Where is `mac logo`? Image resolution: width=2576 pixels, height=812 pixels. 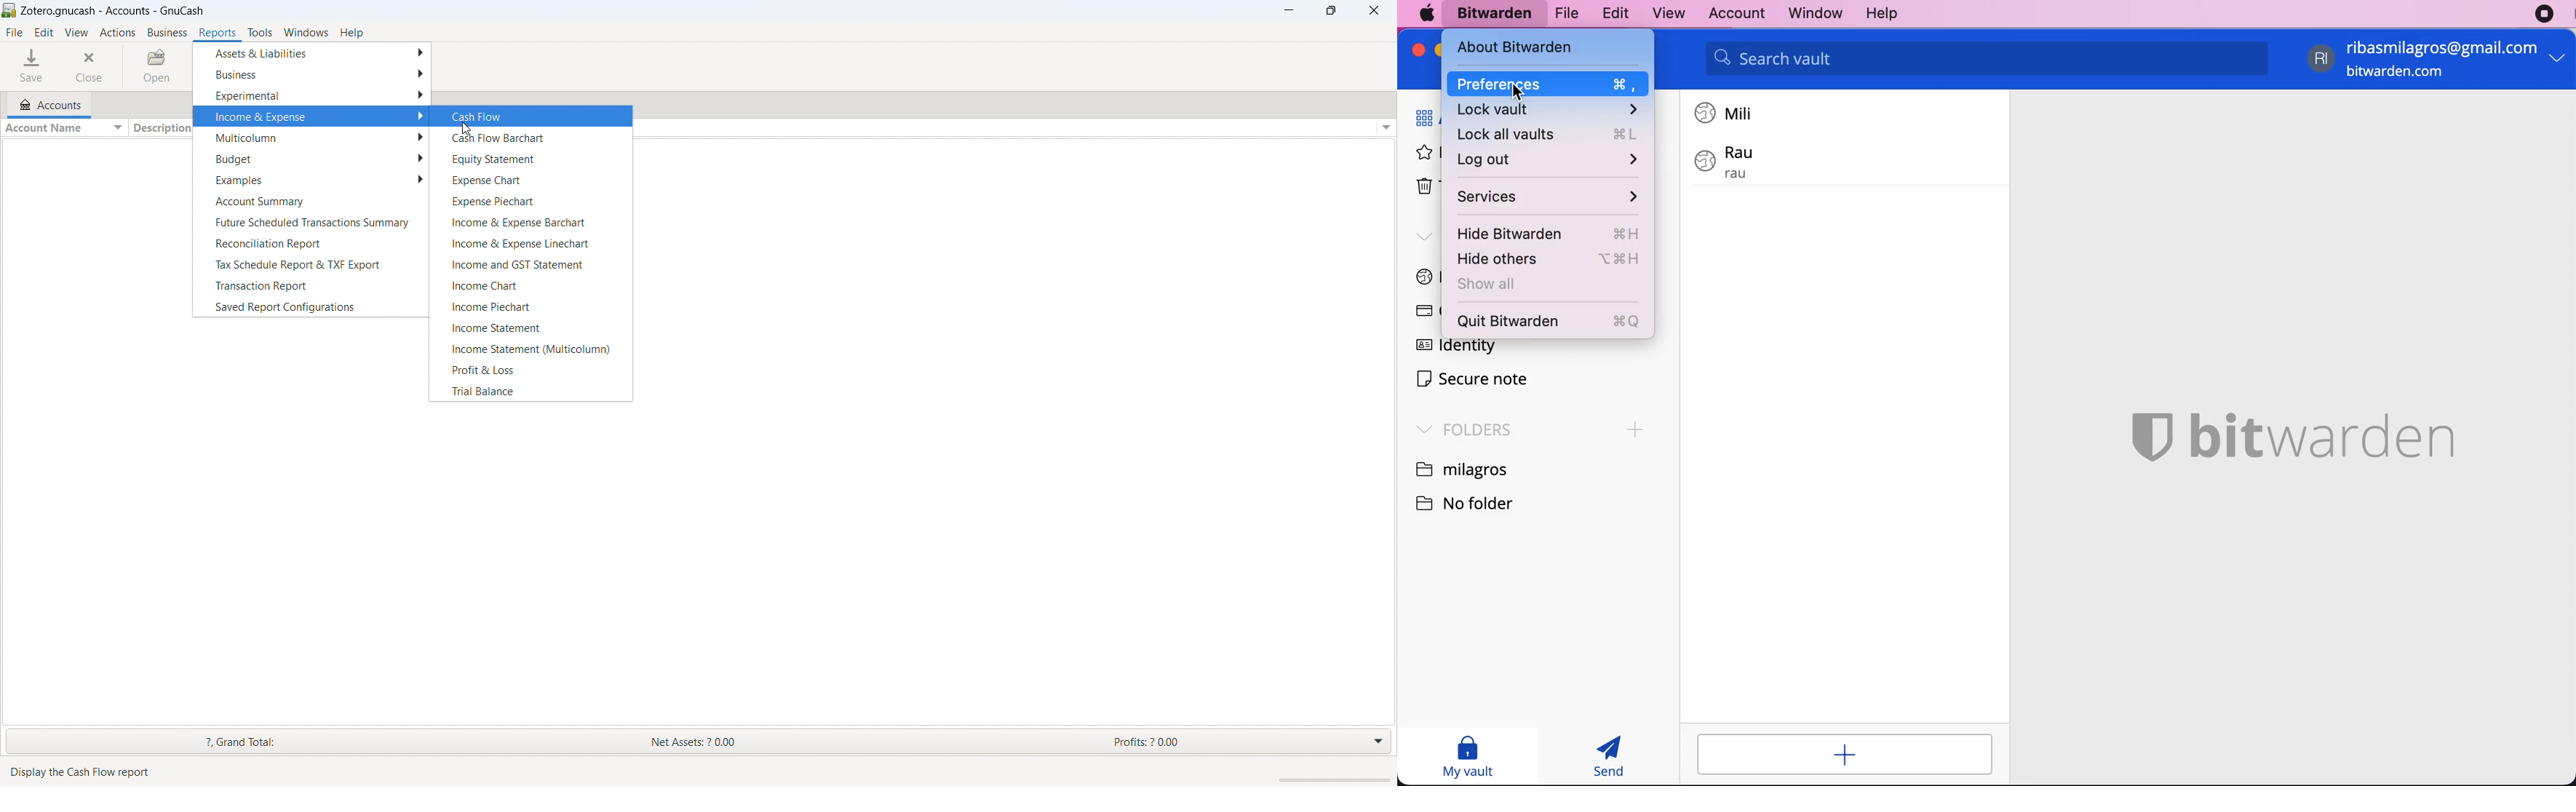
mac logo is located at coordinates (1428, 13).